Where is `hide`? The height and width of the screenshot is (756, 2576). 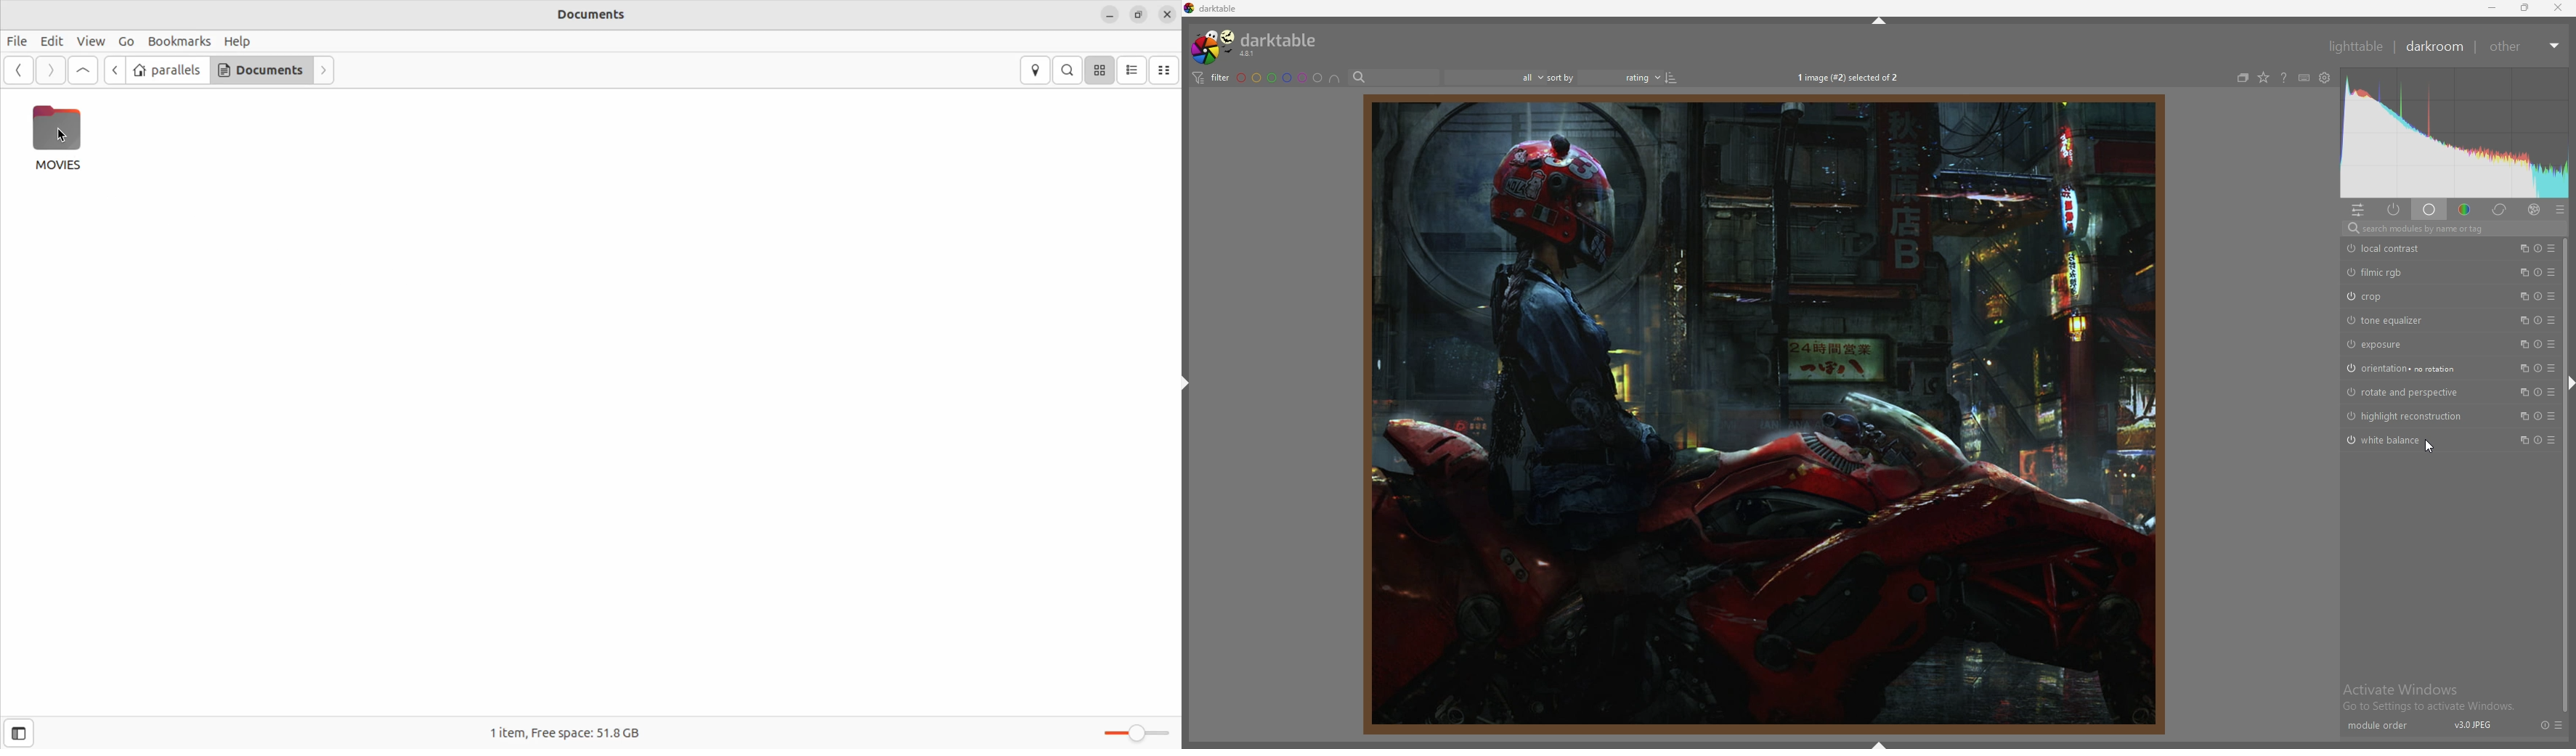 hide is located at coordinates (1187, 385).